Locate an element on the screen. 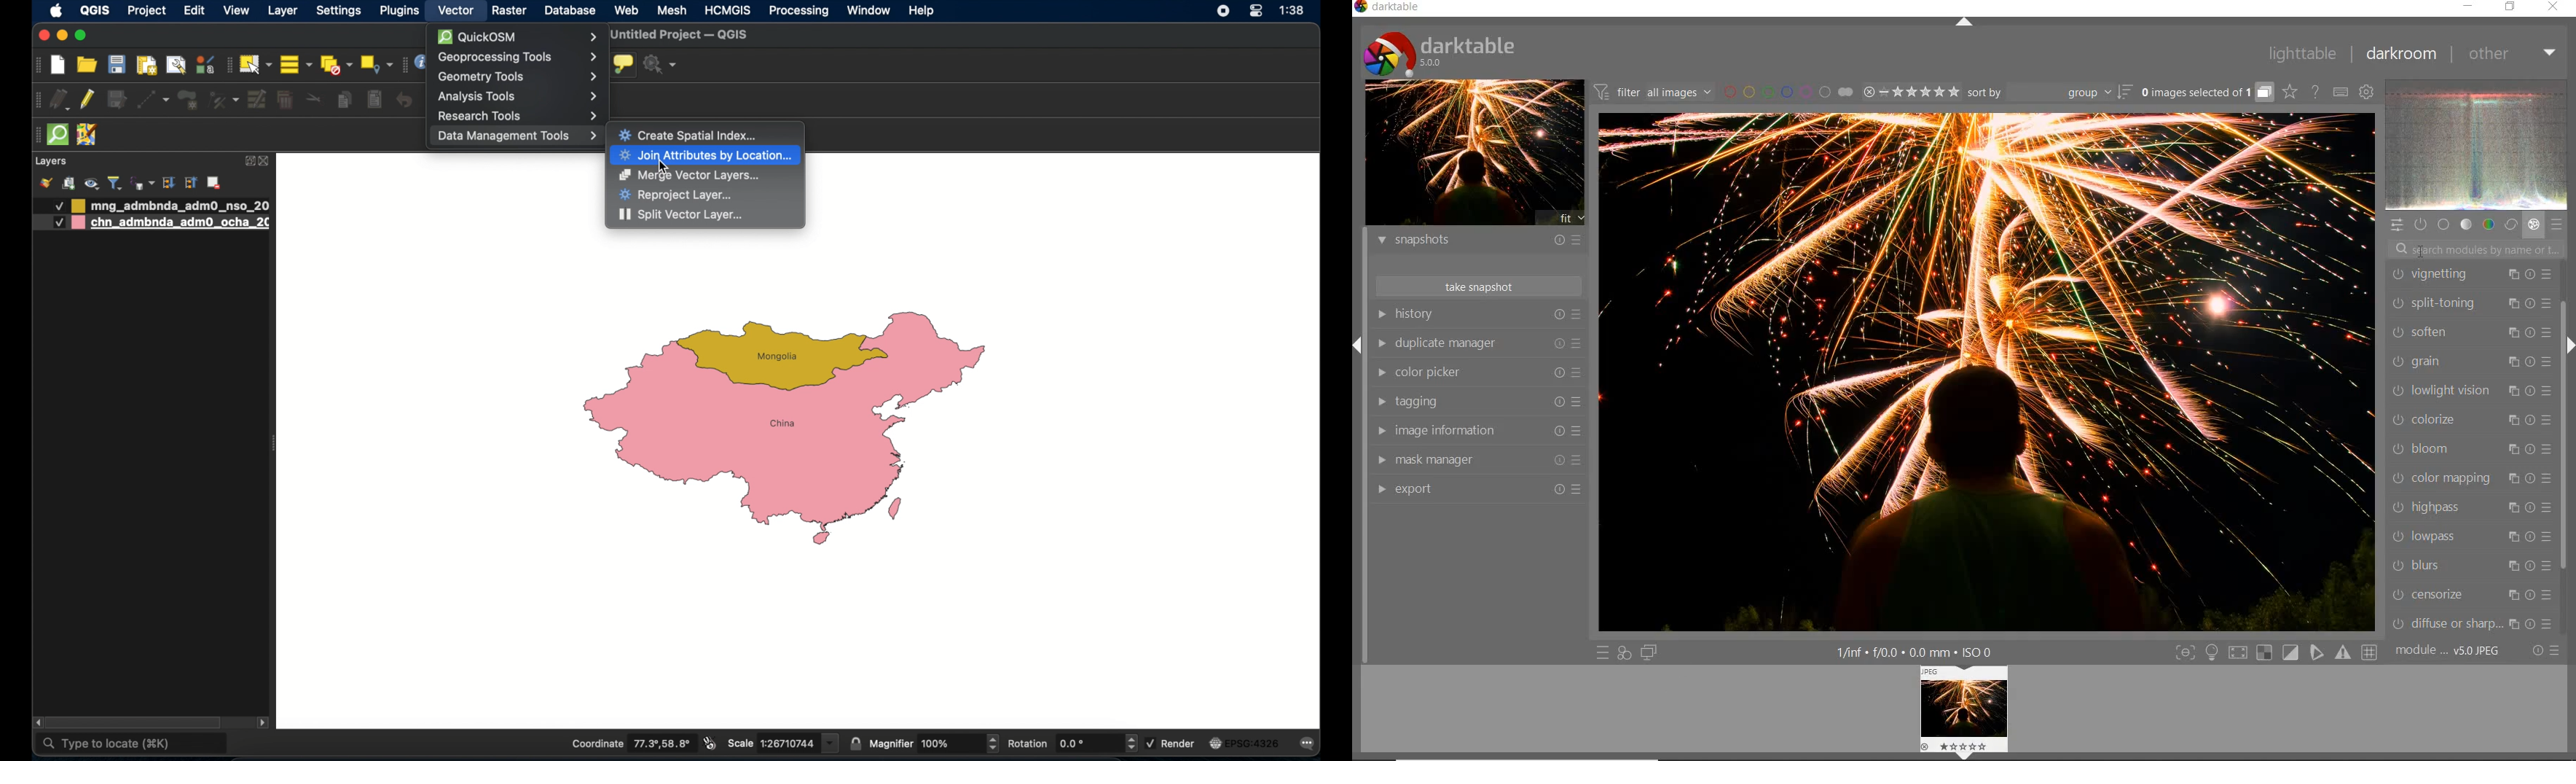 Image resolution: width=2576 pixels, height=784 pixels. split-toning is located at coordinates (2470, 303).